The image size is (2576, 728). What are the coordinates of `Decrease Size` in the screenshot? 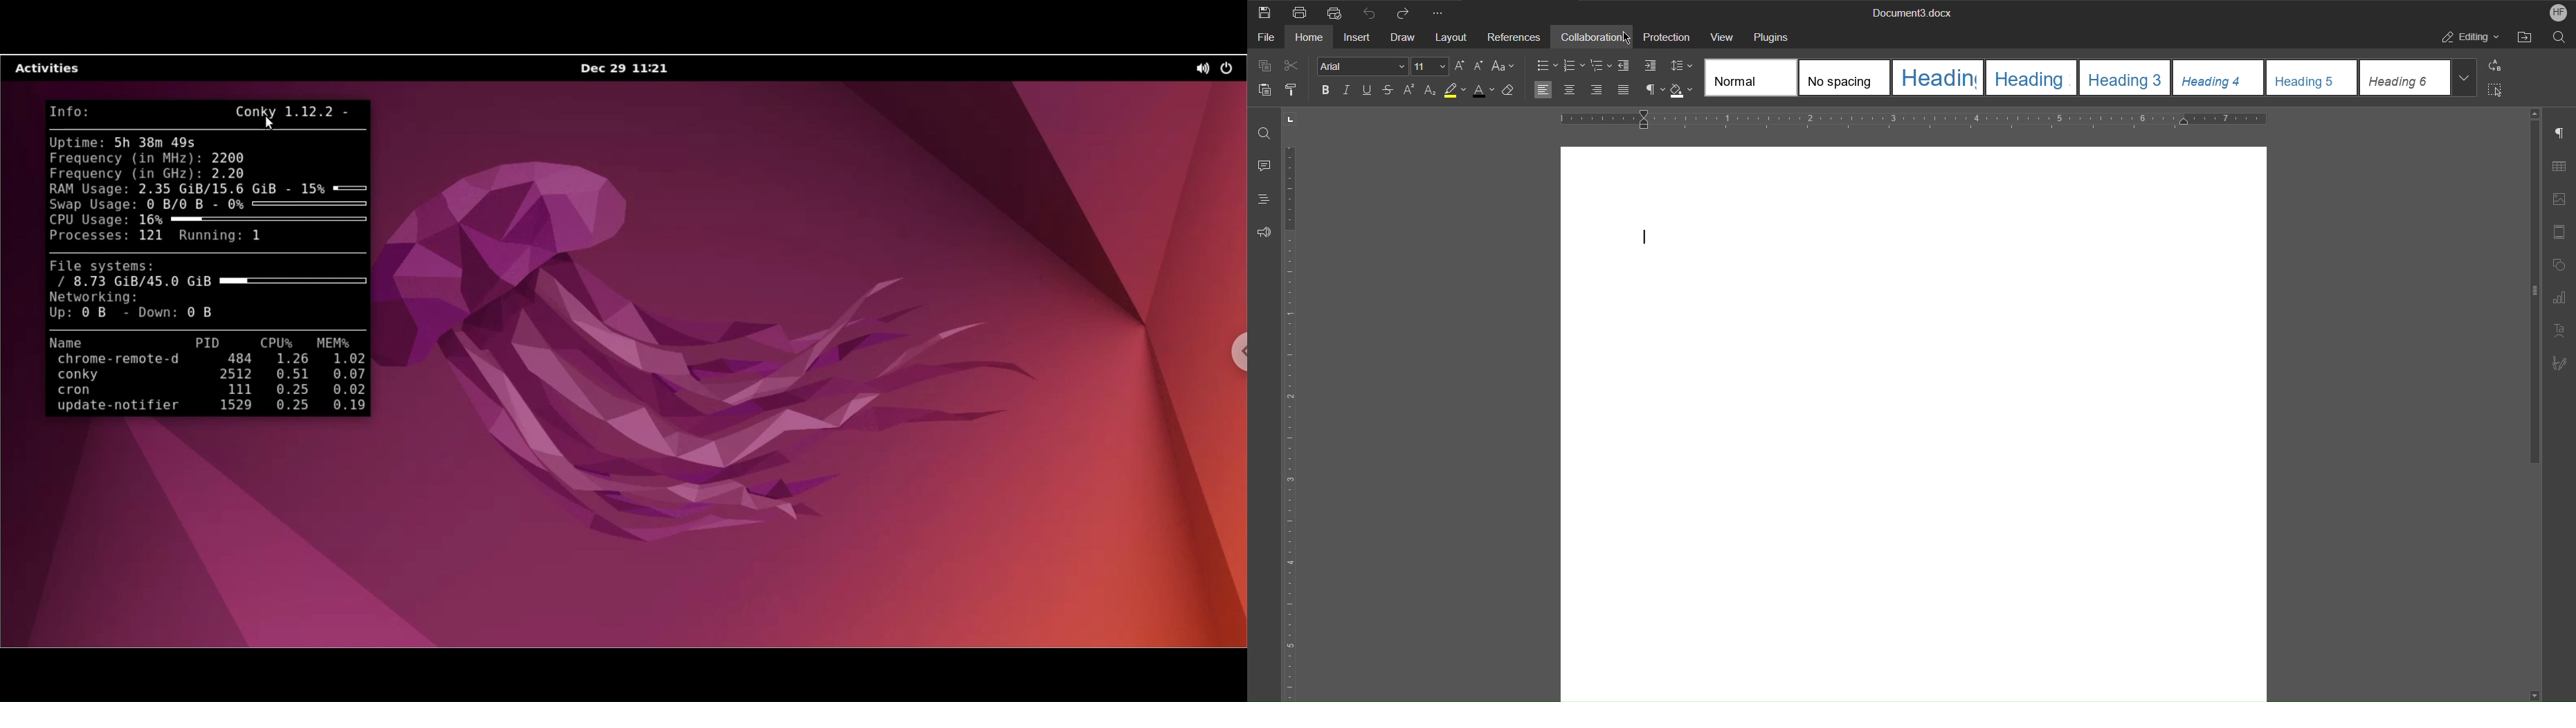 It's located at (1479, 66).